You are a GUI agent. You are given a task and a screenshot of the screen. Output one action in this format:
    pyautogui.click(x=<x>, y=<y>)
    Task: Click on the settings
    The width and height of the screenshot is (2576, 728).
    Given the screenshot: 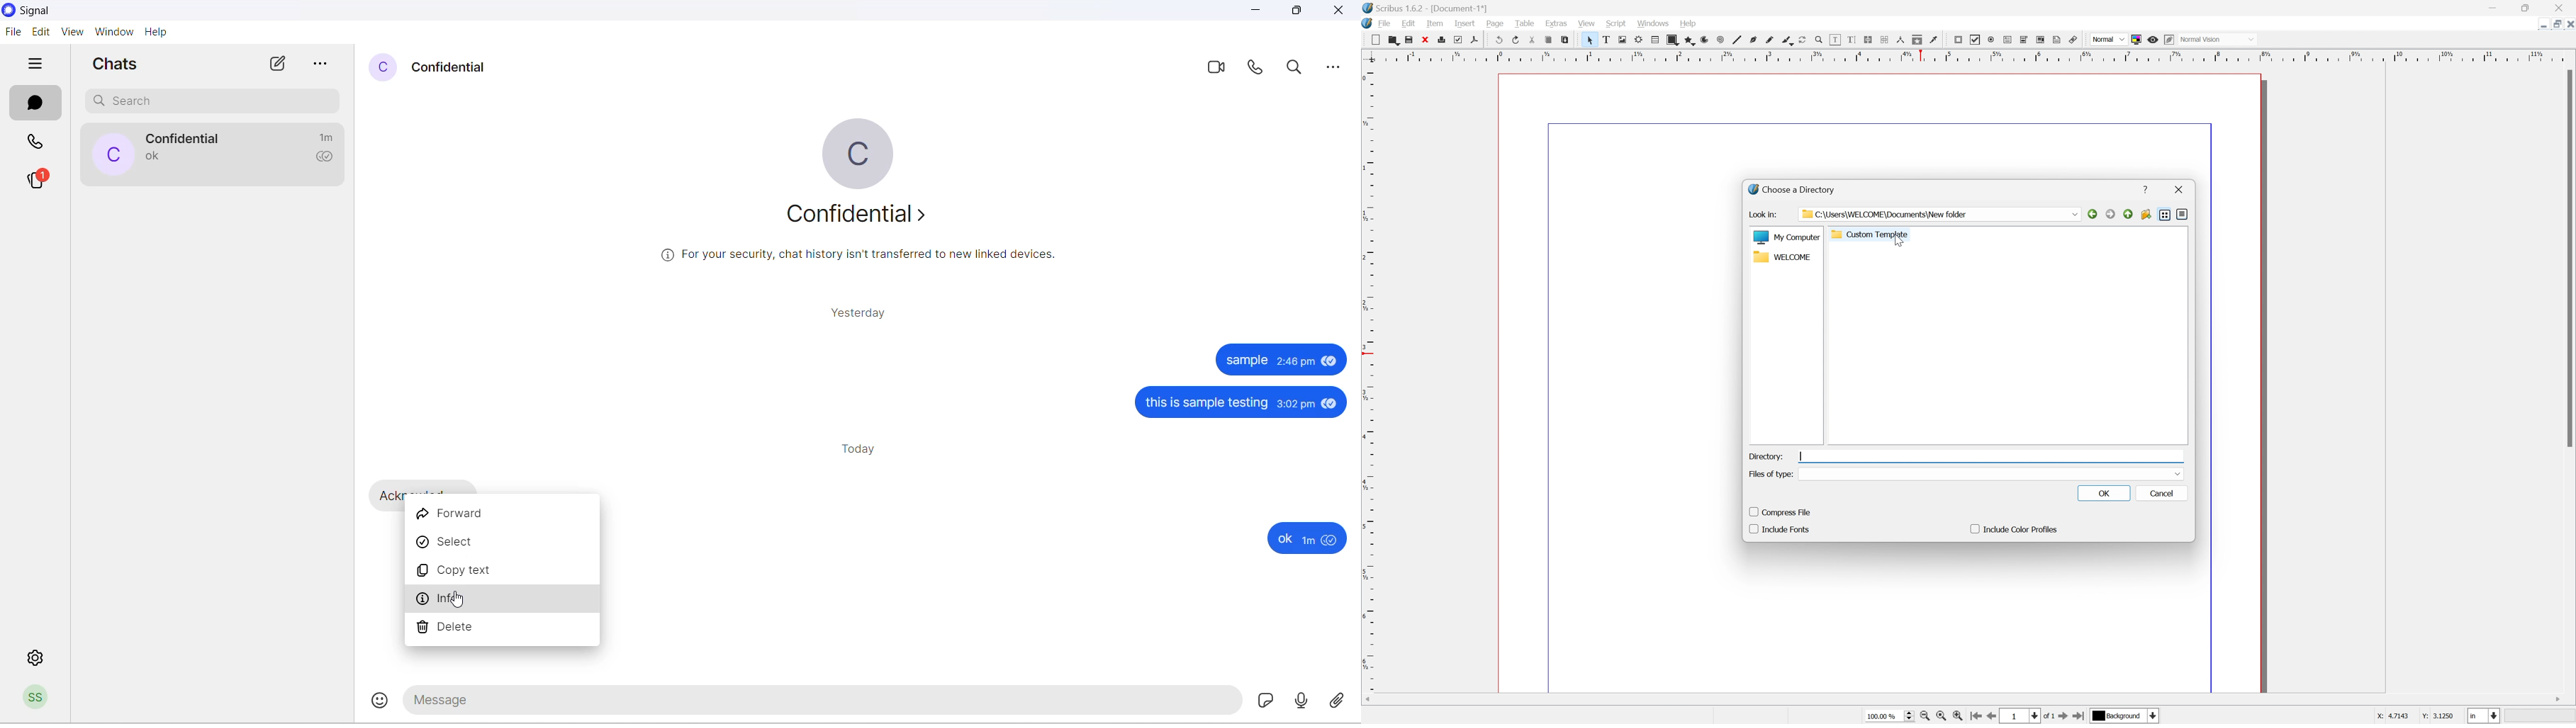 What is the action you would take?
    pyautogui.click(x=37, y=657)
    